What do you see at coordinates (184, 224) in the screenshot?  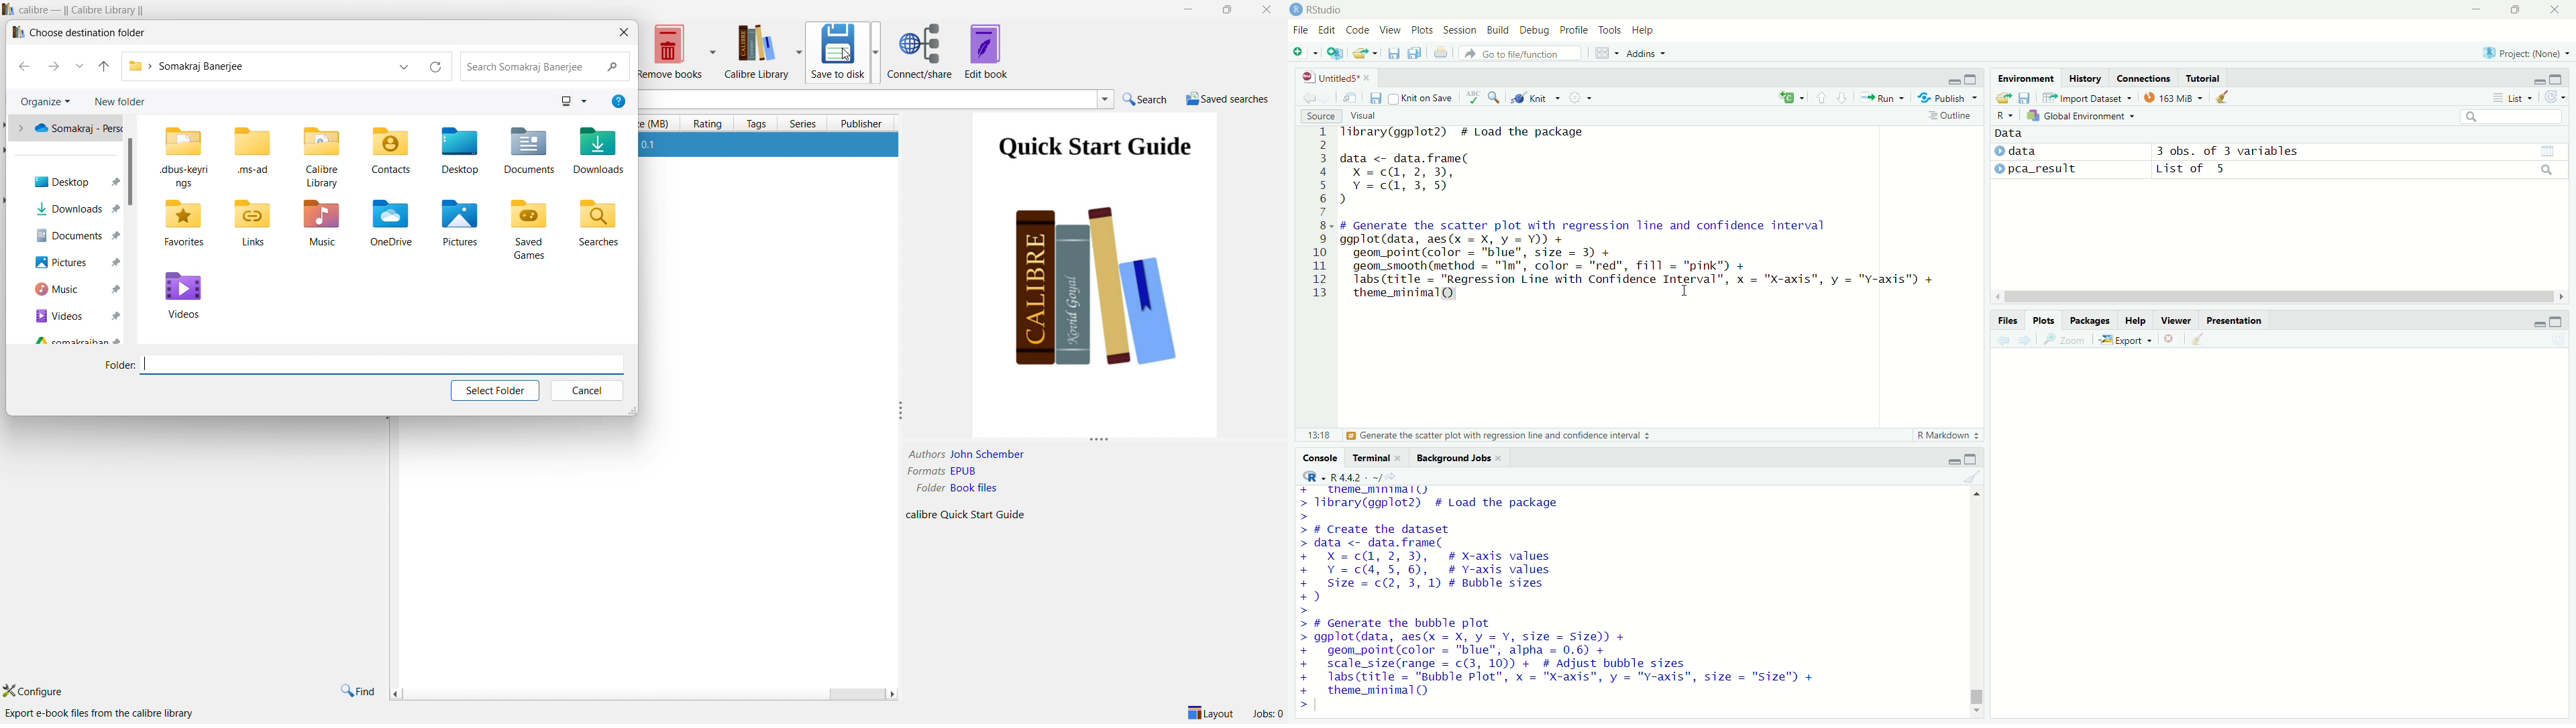 I see `Favorites` at bounding box center [184, 224].